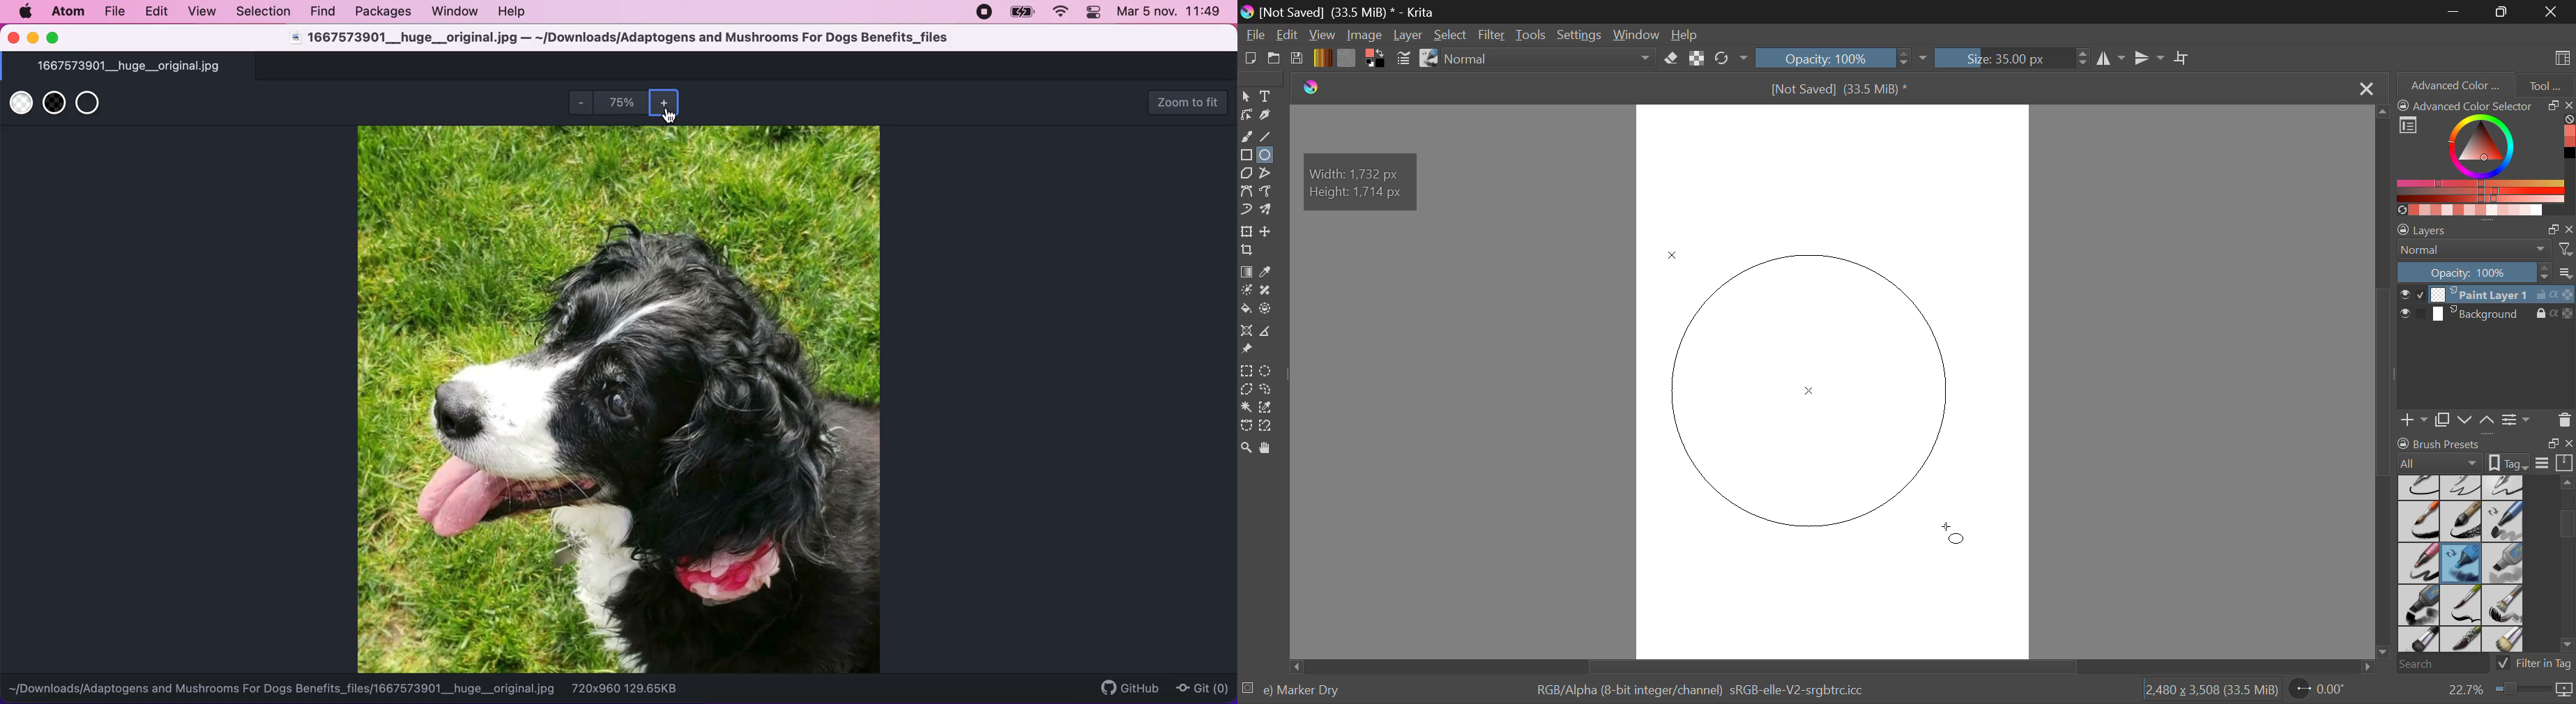  Describe the element at coordinates (384, 12) in the screenshot. I see `packages` at that location.